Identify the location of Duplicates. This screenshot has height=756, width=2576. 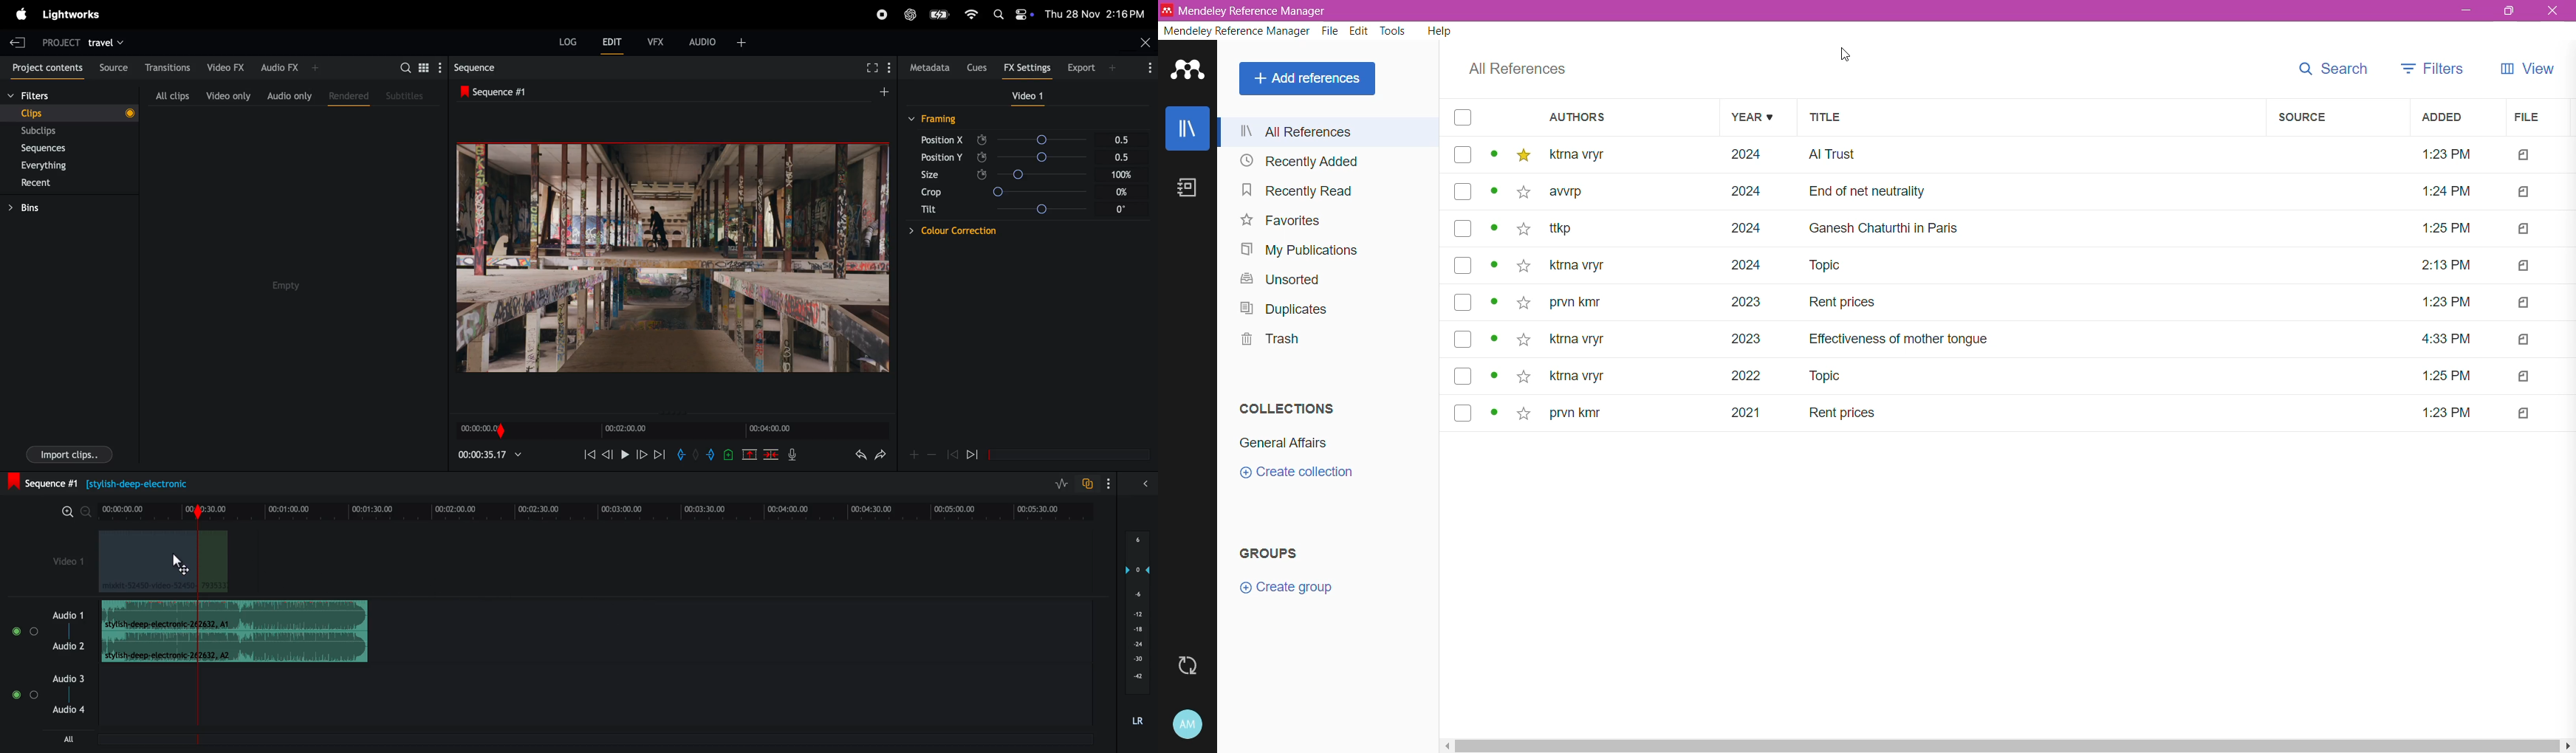
(1284, 309).